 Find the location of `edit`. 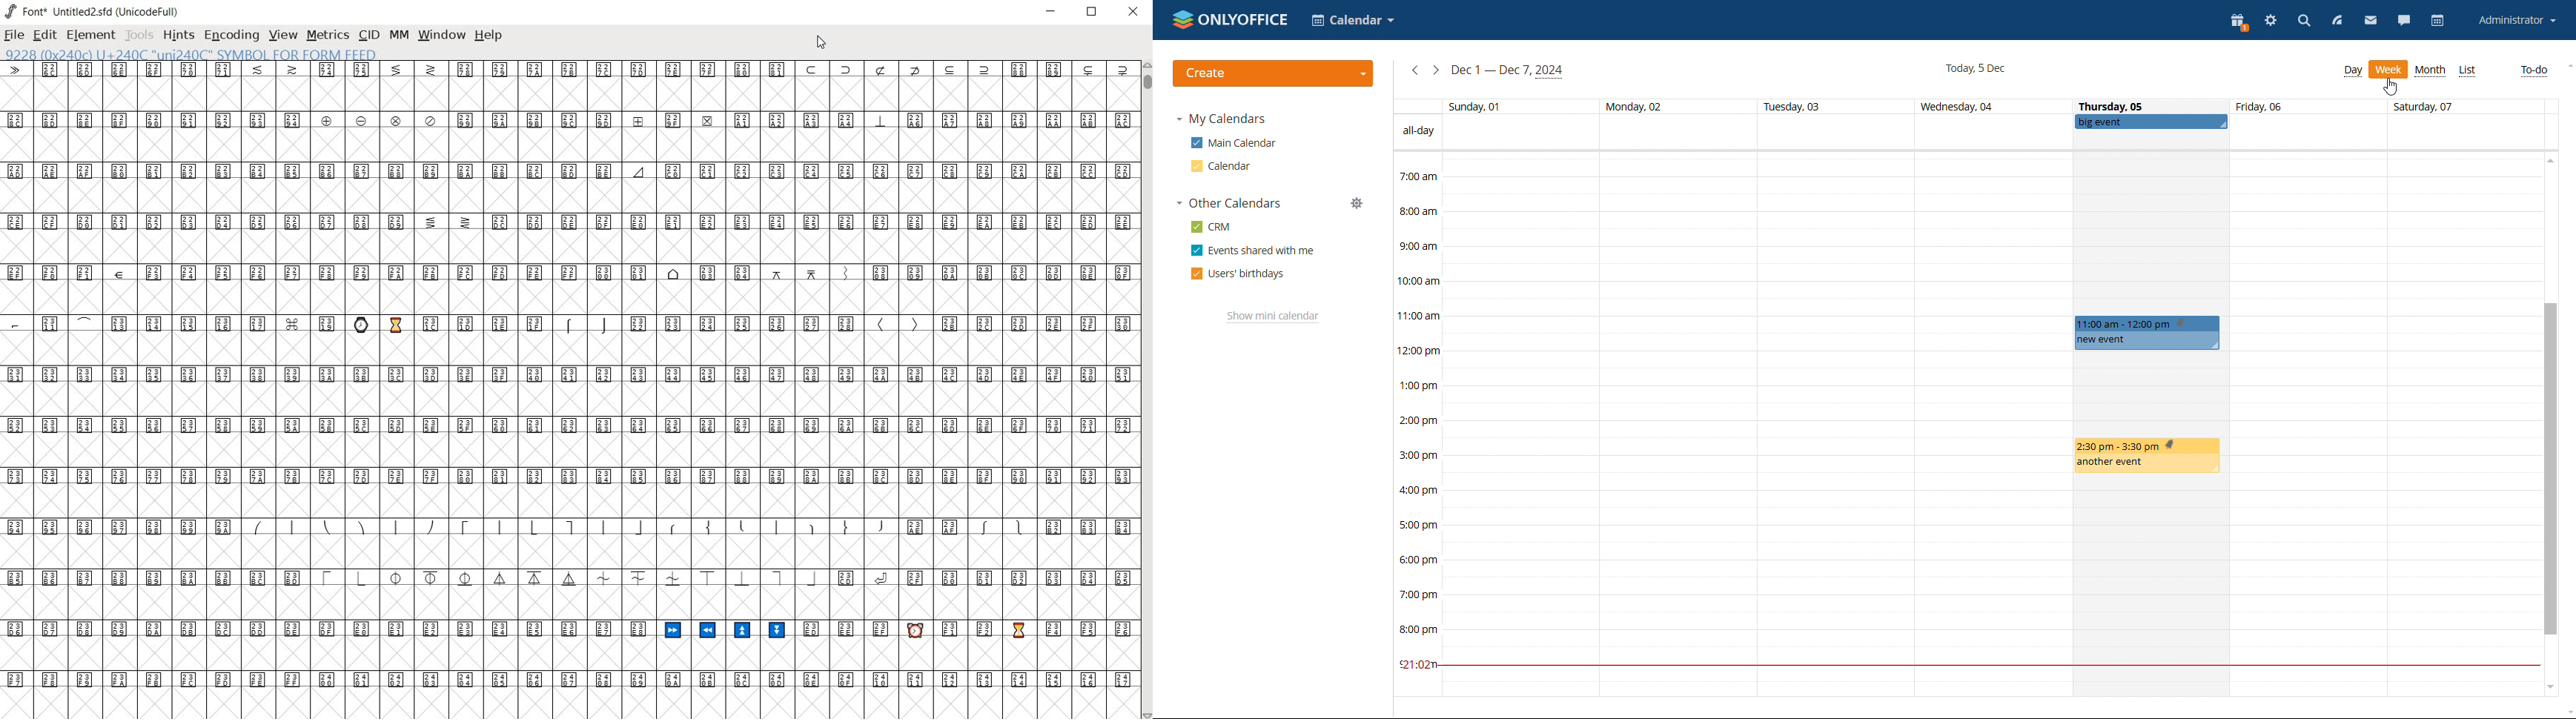

edit is located at coordinates (44, 36).